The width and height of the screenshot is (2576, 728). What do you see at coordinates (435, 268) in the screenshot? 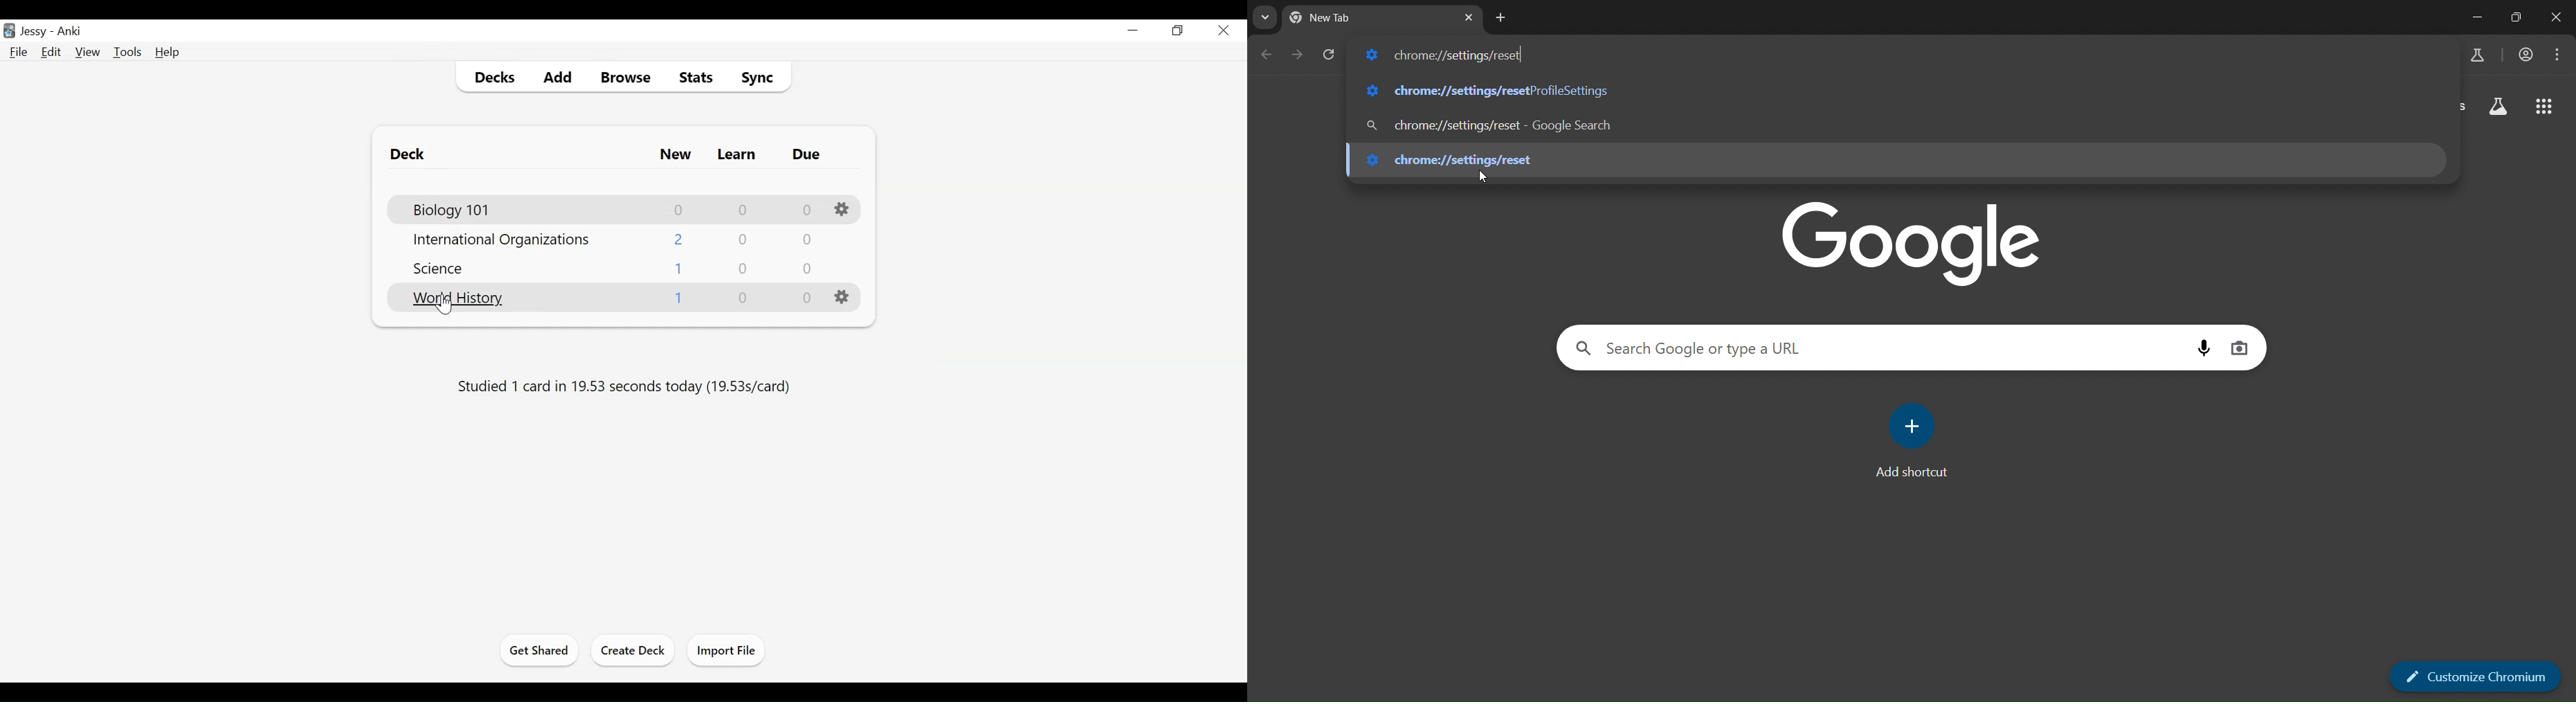
I see `Science` at bounding box center [435, 268].